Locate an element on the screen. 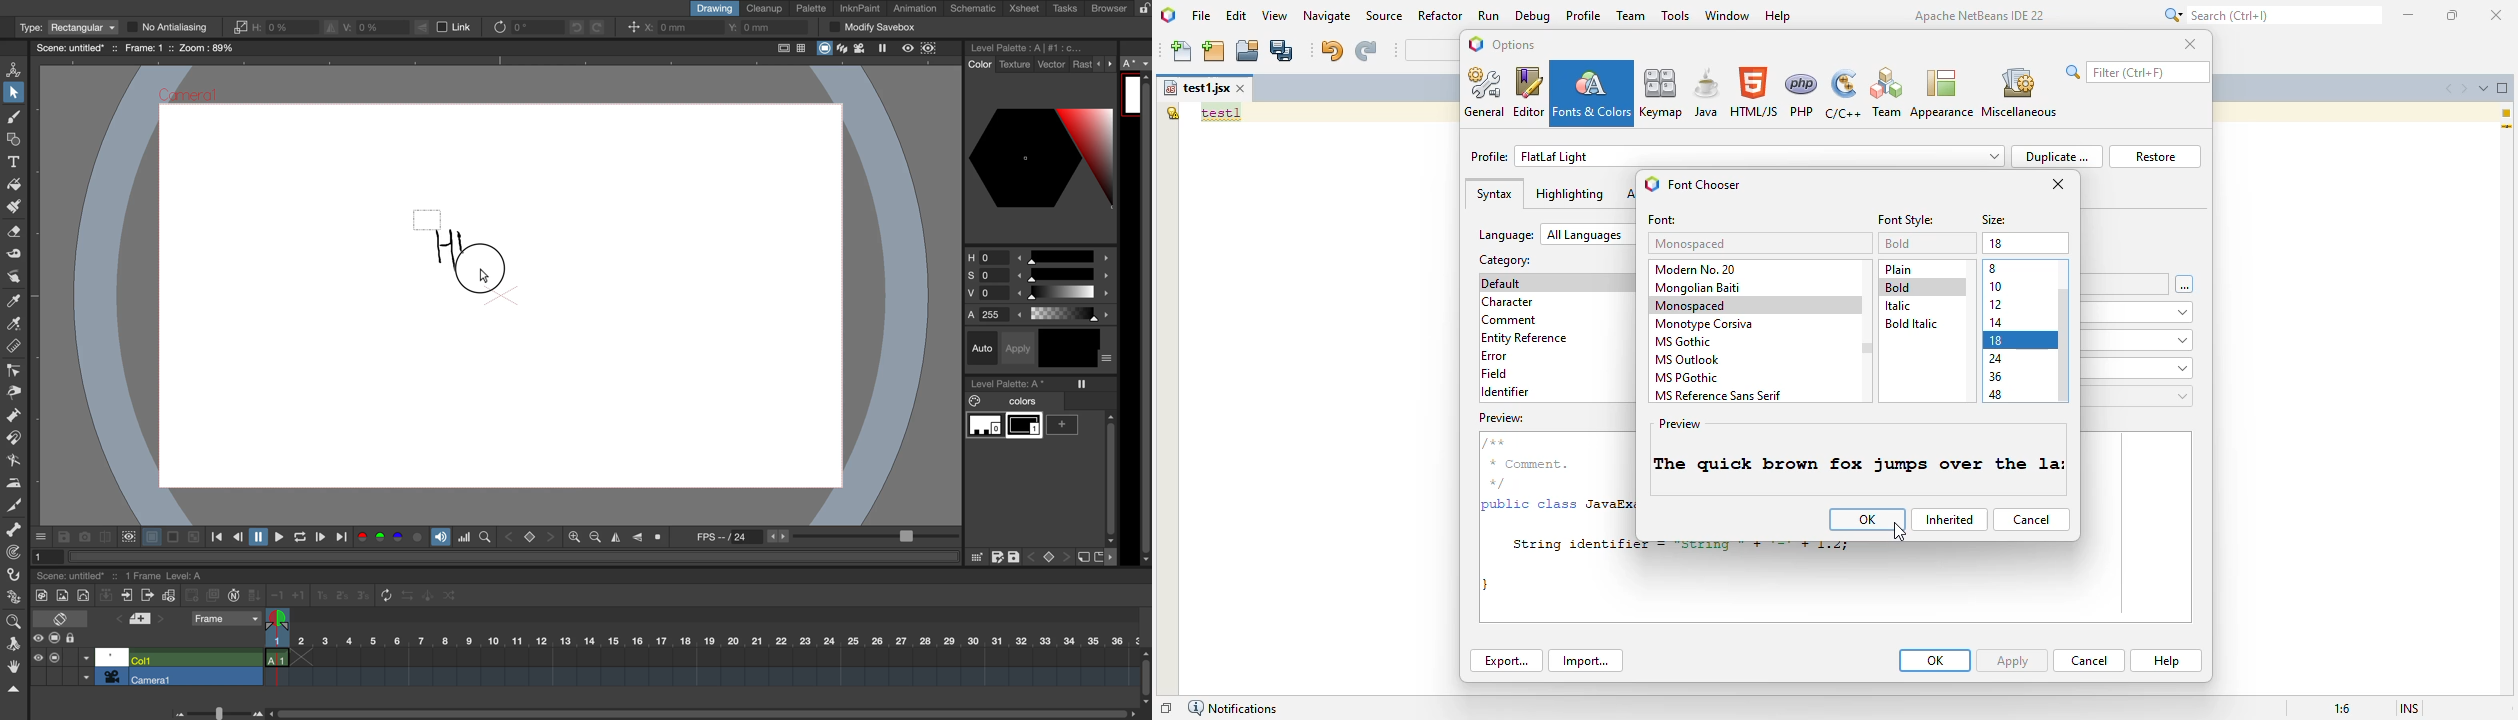 The image size is (2520, 728). field guide is located at coordinates (802, 49).